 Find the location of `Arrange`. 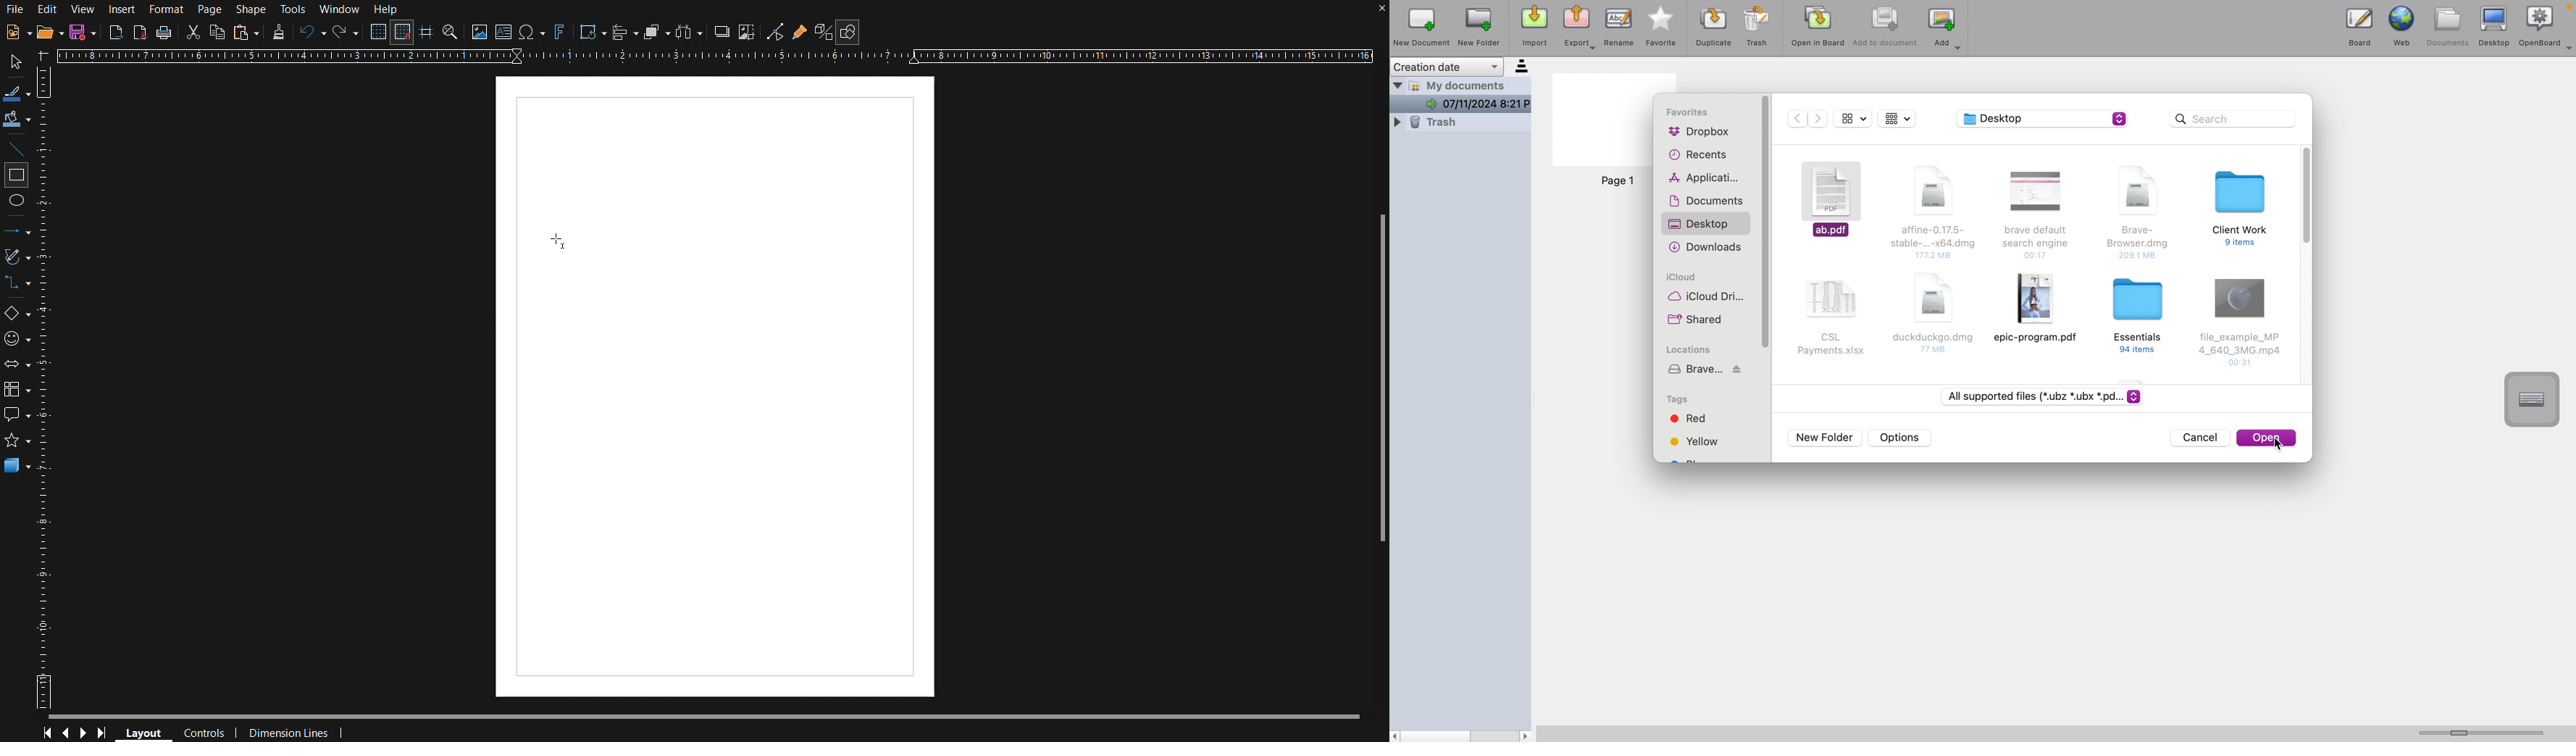

Arrange is located at coordinates (657, 31).